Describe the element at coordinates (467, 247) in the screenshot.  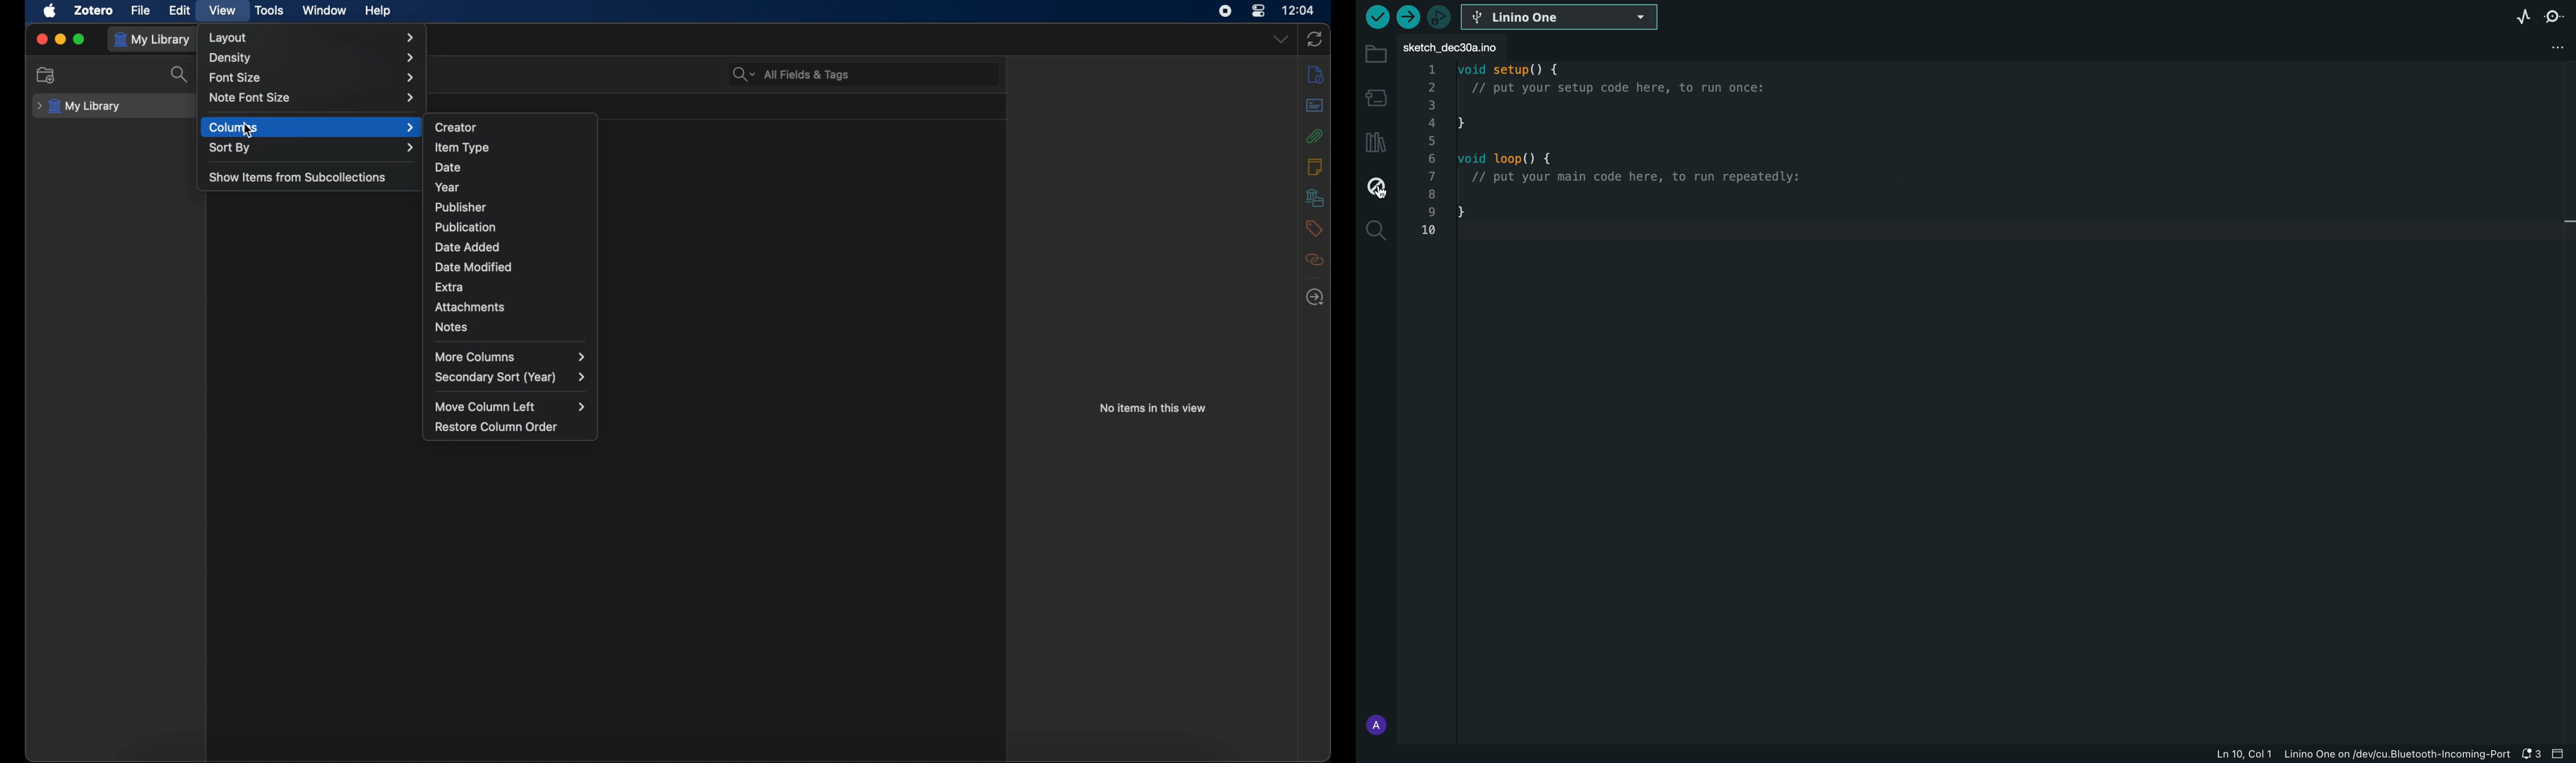
I see `date added` at that location.